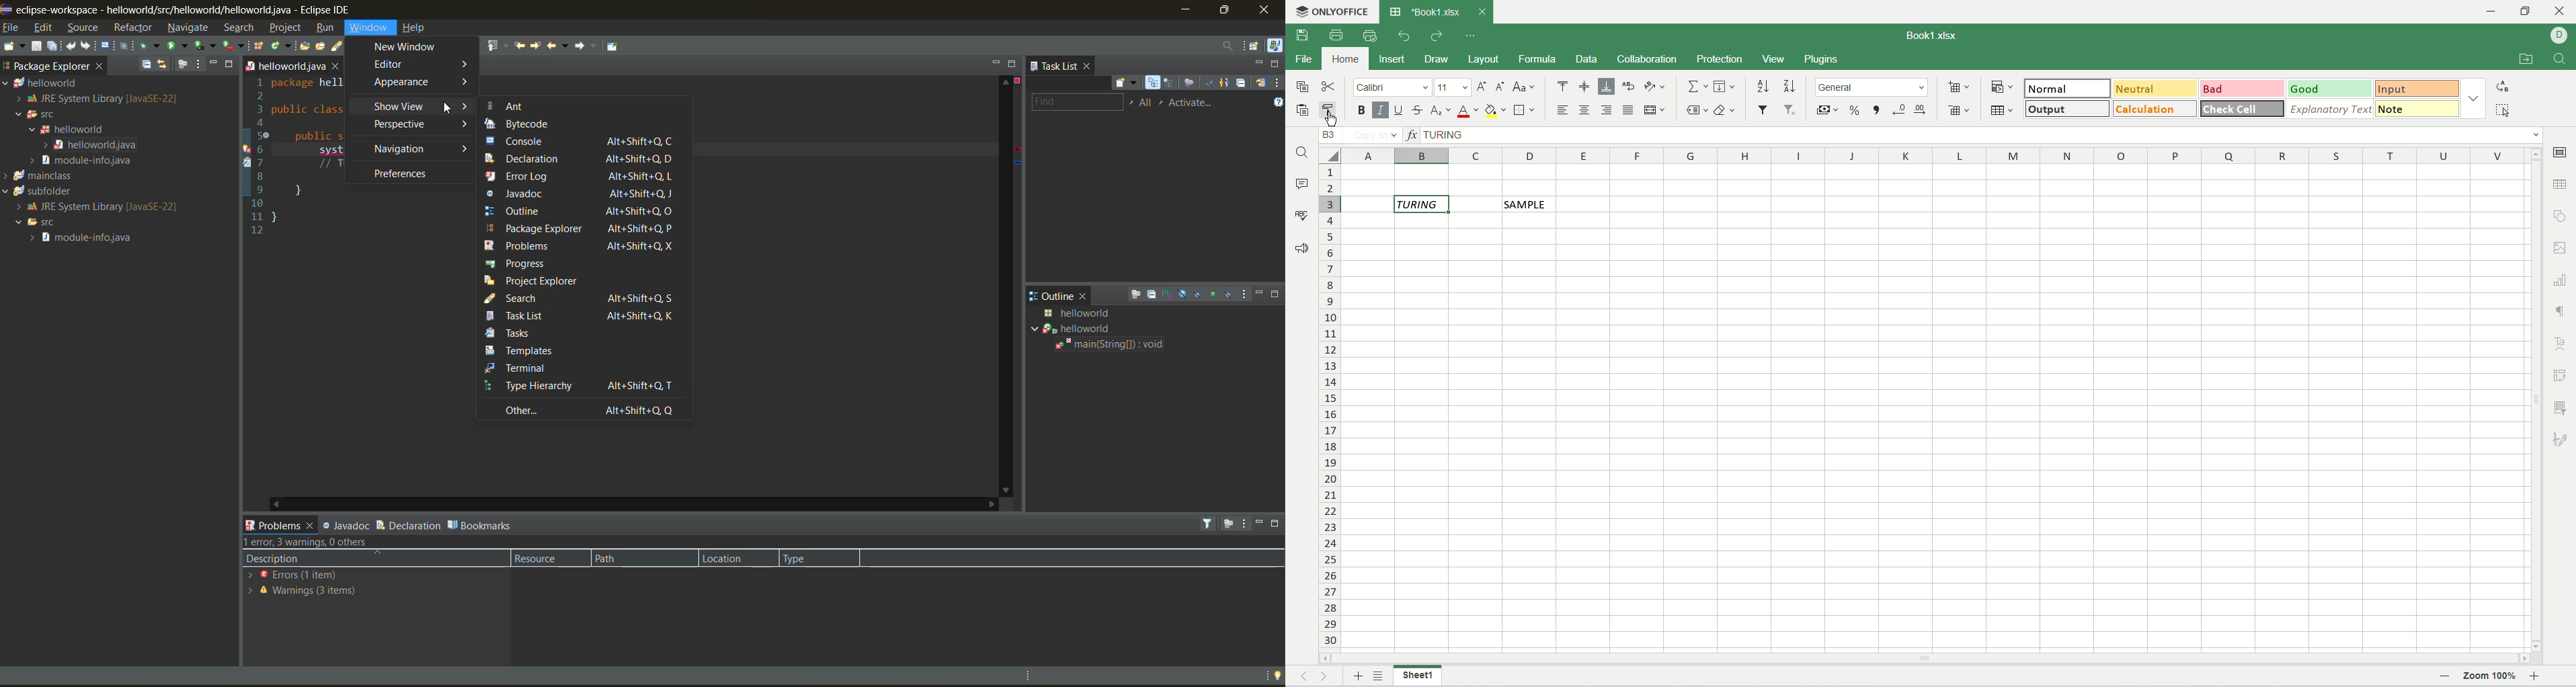  What do you see at coordinates (1856, 111) in the screenshot?
I see `percent style` at bounding box center [1856, 111].